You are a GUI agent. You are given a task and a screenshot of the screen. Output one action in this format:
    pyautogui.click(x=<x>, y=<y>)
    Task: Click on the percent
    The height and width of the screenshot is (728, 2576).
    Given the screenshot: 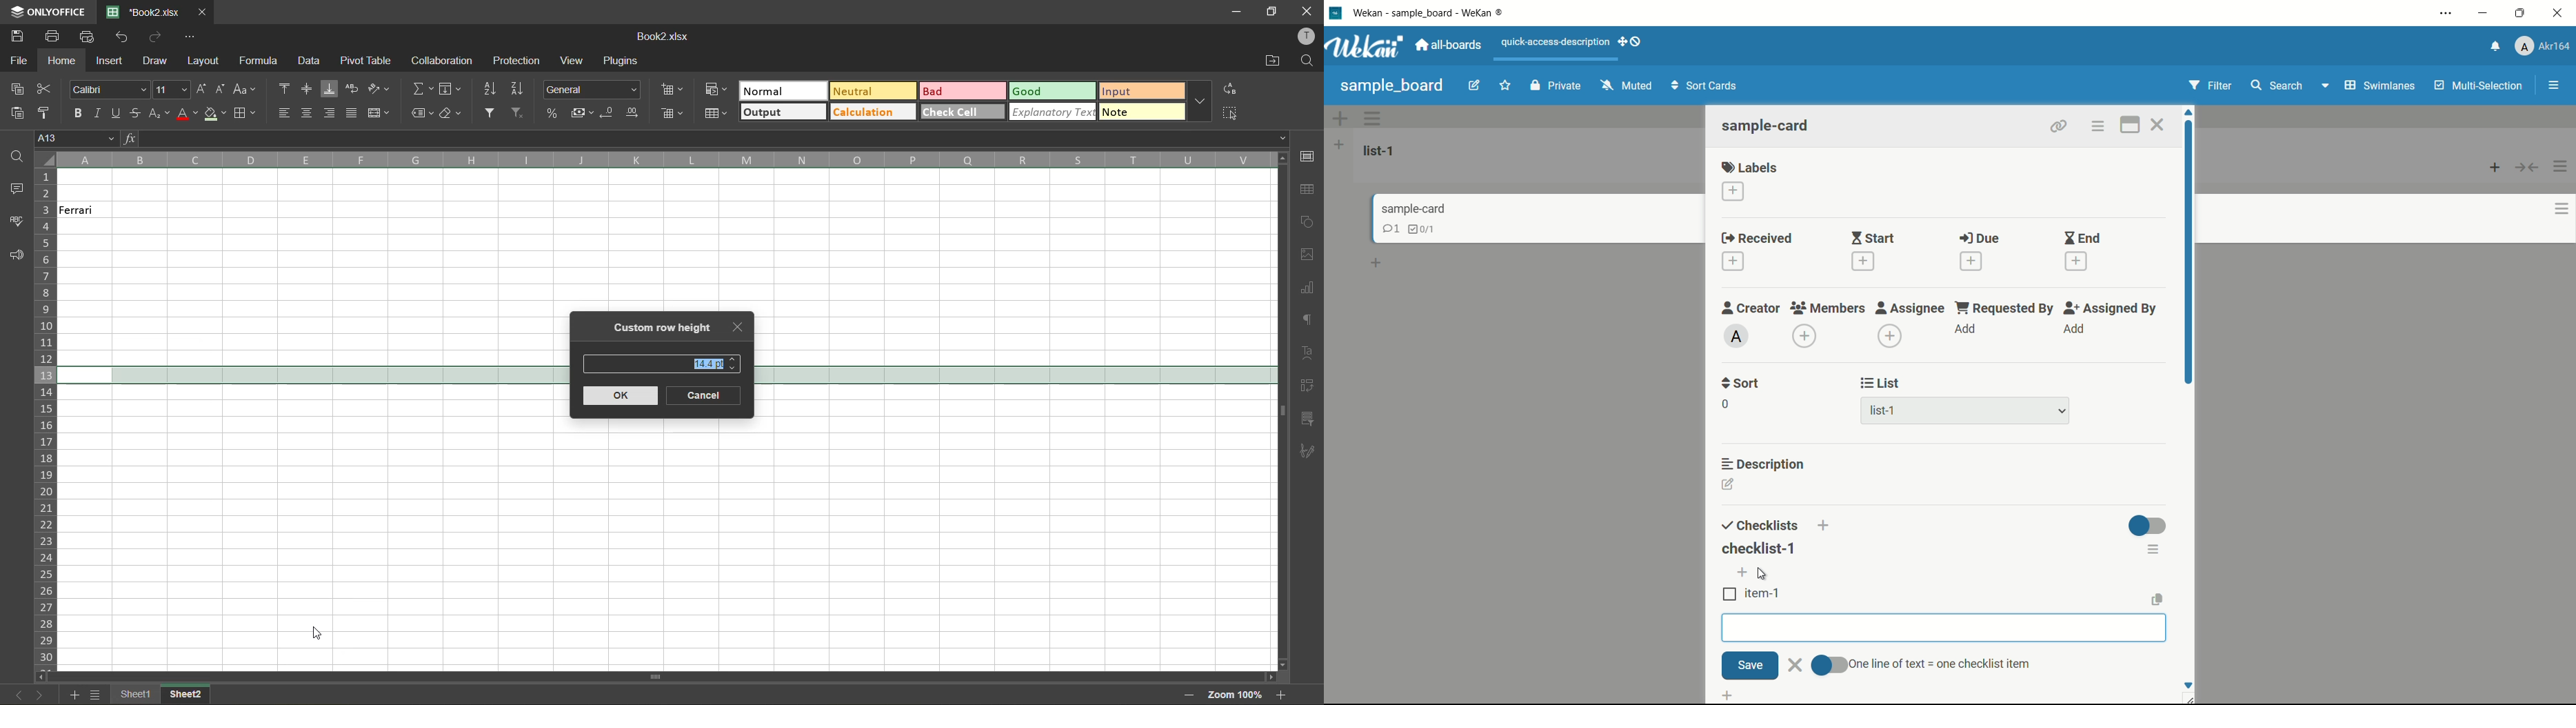 What is the action you would take?
    pyautogui.click(x=554, y=115)
    